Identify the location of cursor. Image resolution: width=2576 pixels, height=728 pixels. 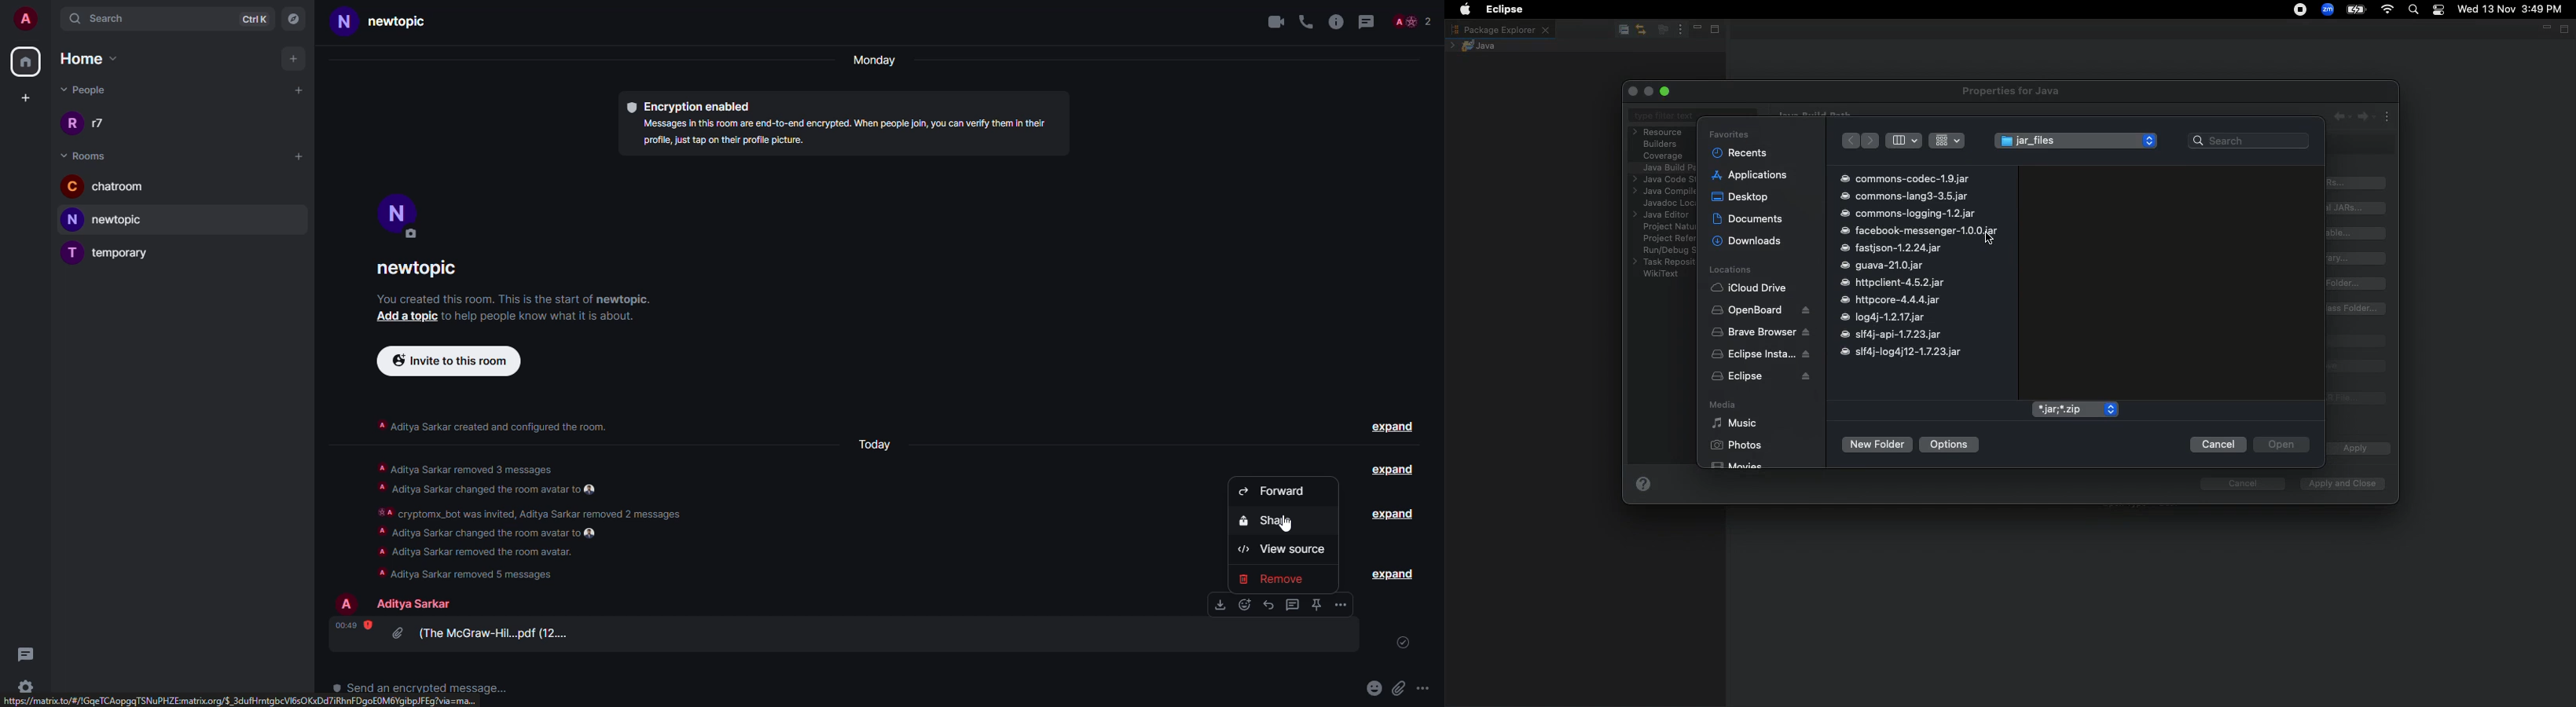
(1287, 523).